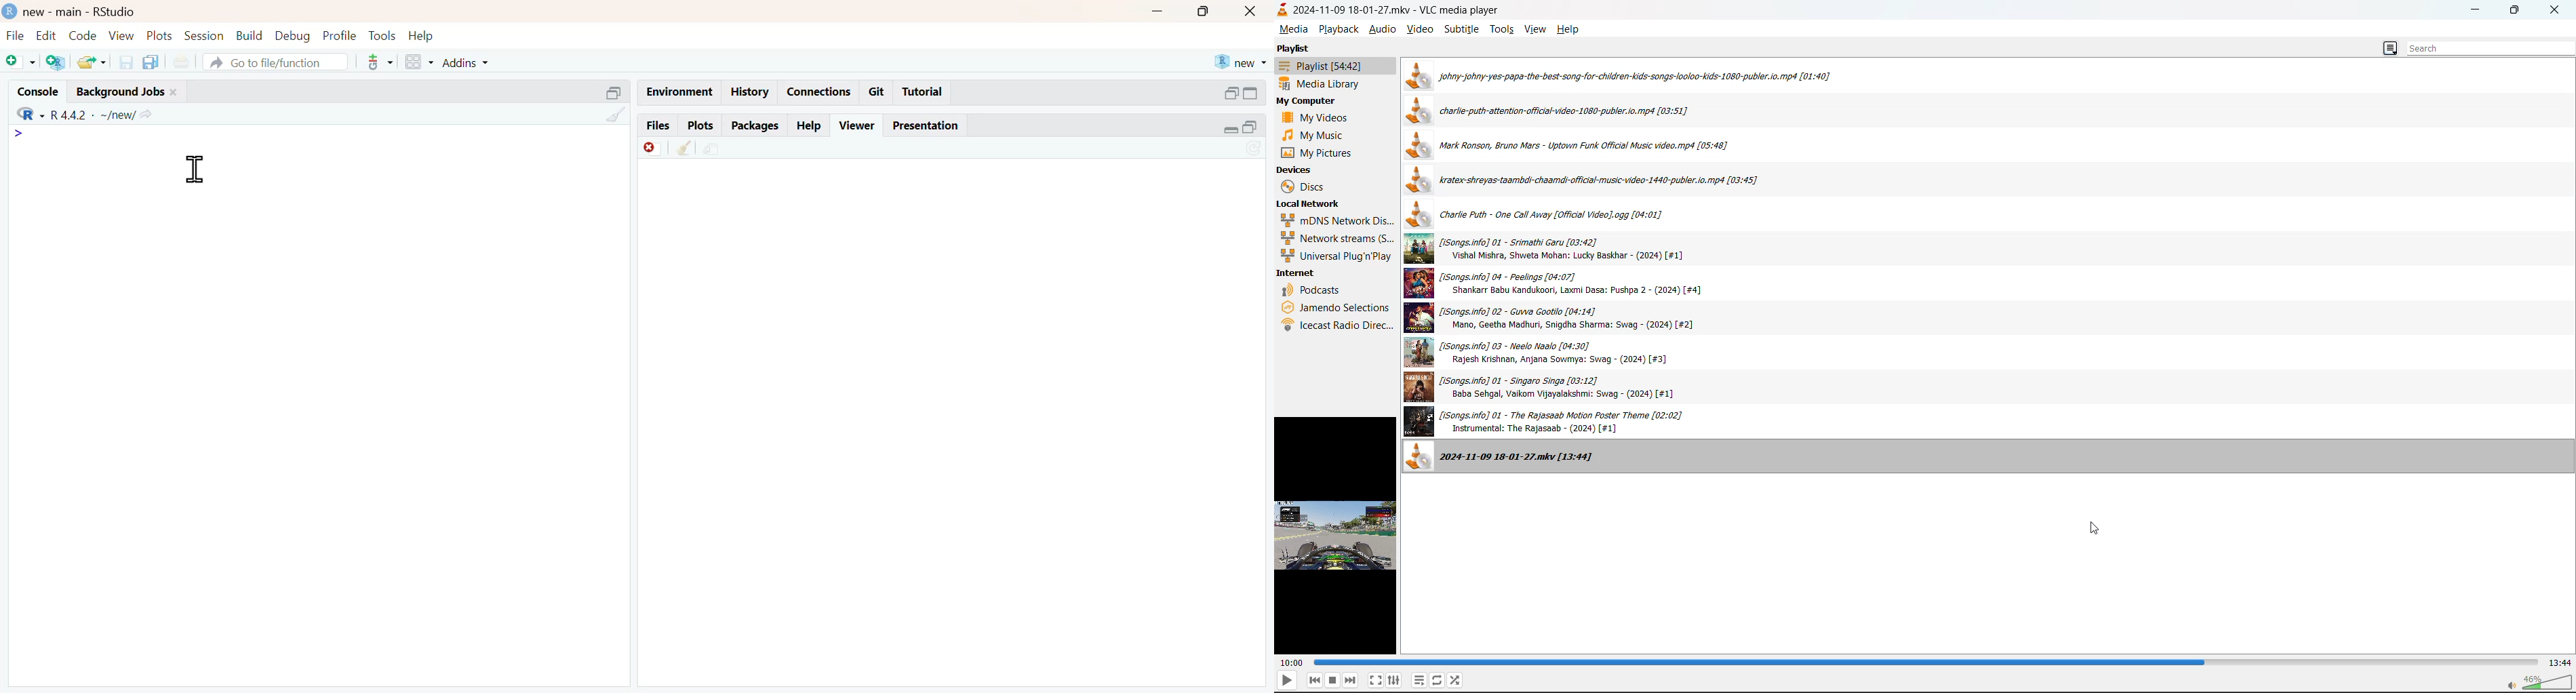 This screenshot has width=2576, height=700. I want to click on logo, so click(11, 11).